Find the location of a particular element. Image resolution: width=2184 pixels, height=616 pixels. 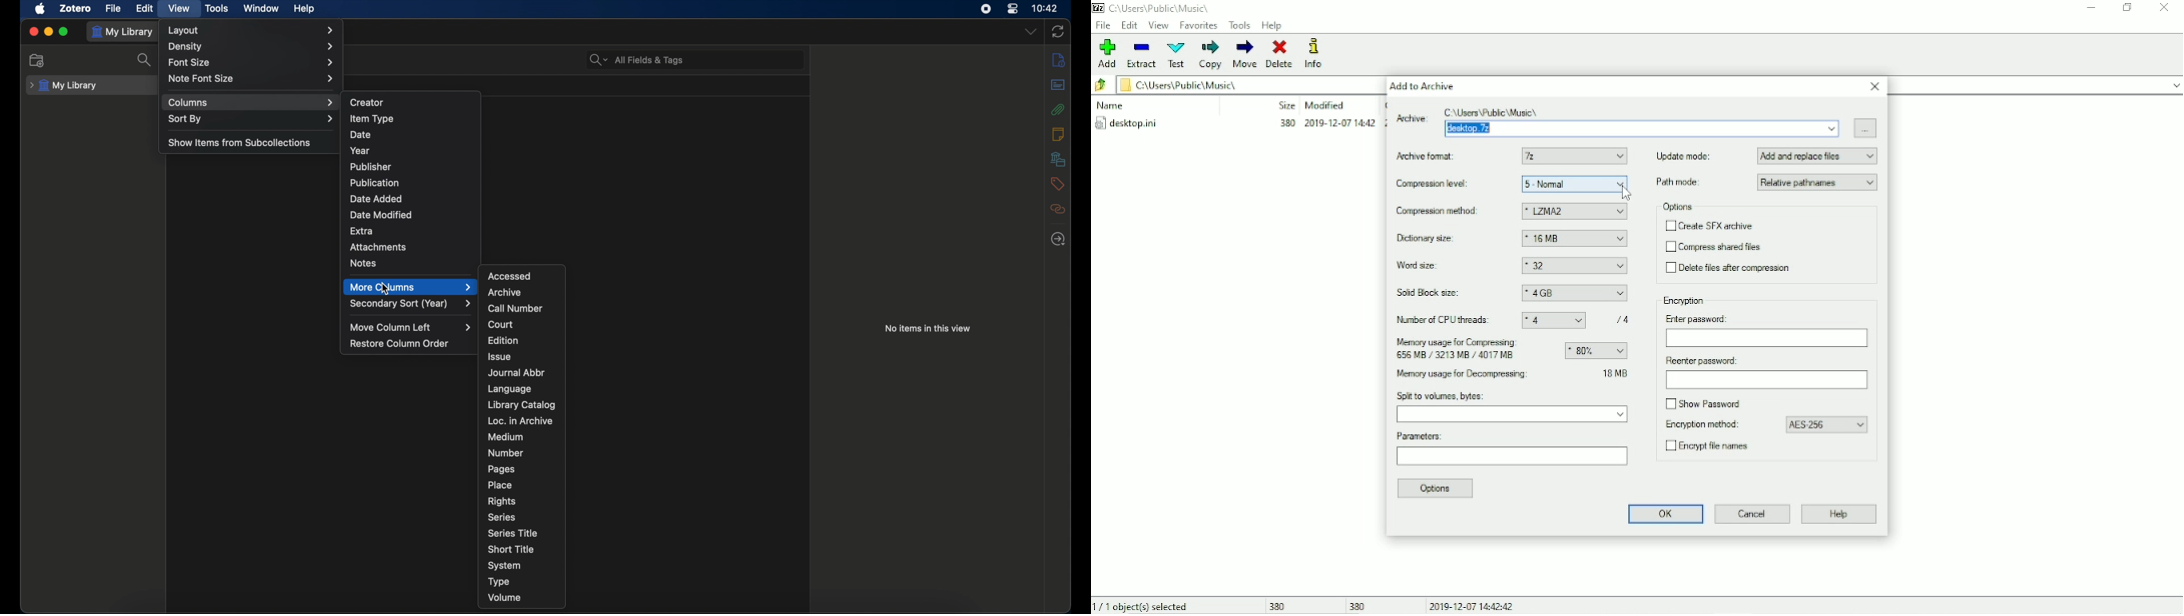

34 MB is located at coordinates (1615, 372).